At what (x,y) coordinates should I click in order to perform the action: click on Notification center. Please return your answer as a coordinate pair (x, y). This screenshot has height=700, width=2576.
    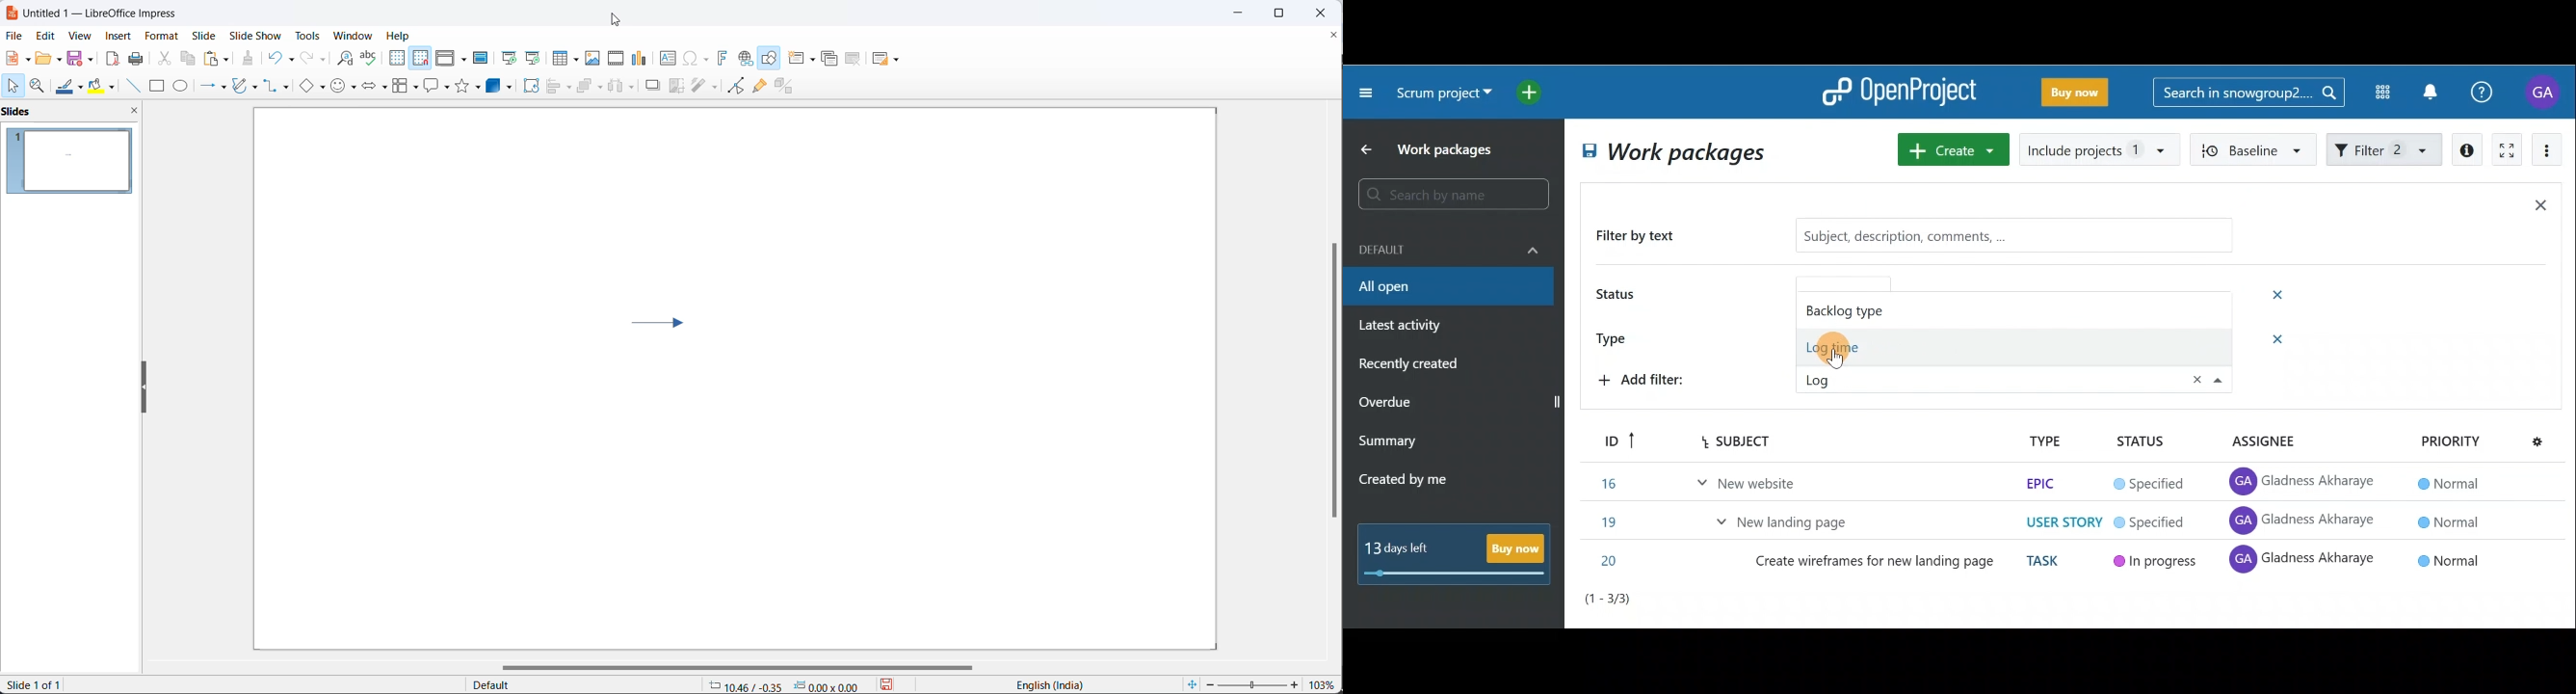
    Looking at the image, I should click on (2432, 90).